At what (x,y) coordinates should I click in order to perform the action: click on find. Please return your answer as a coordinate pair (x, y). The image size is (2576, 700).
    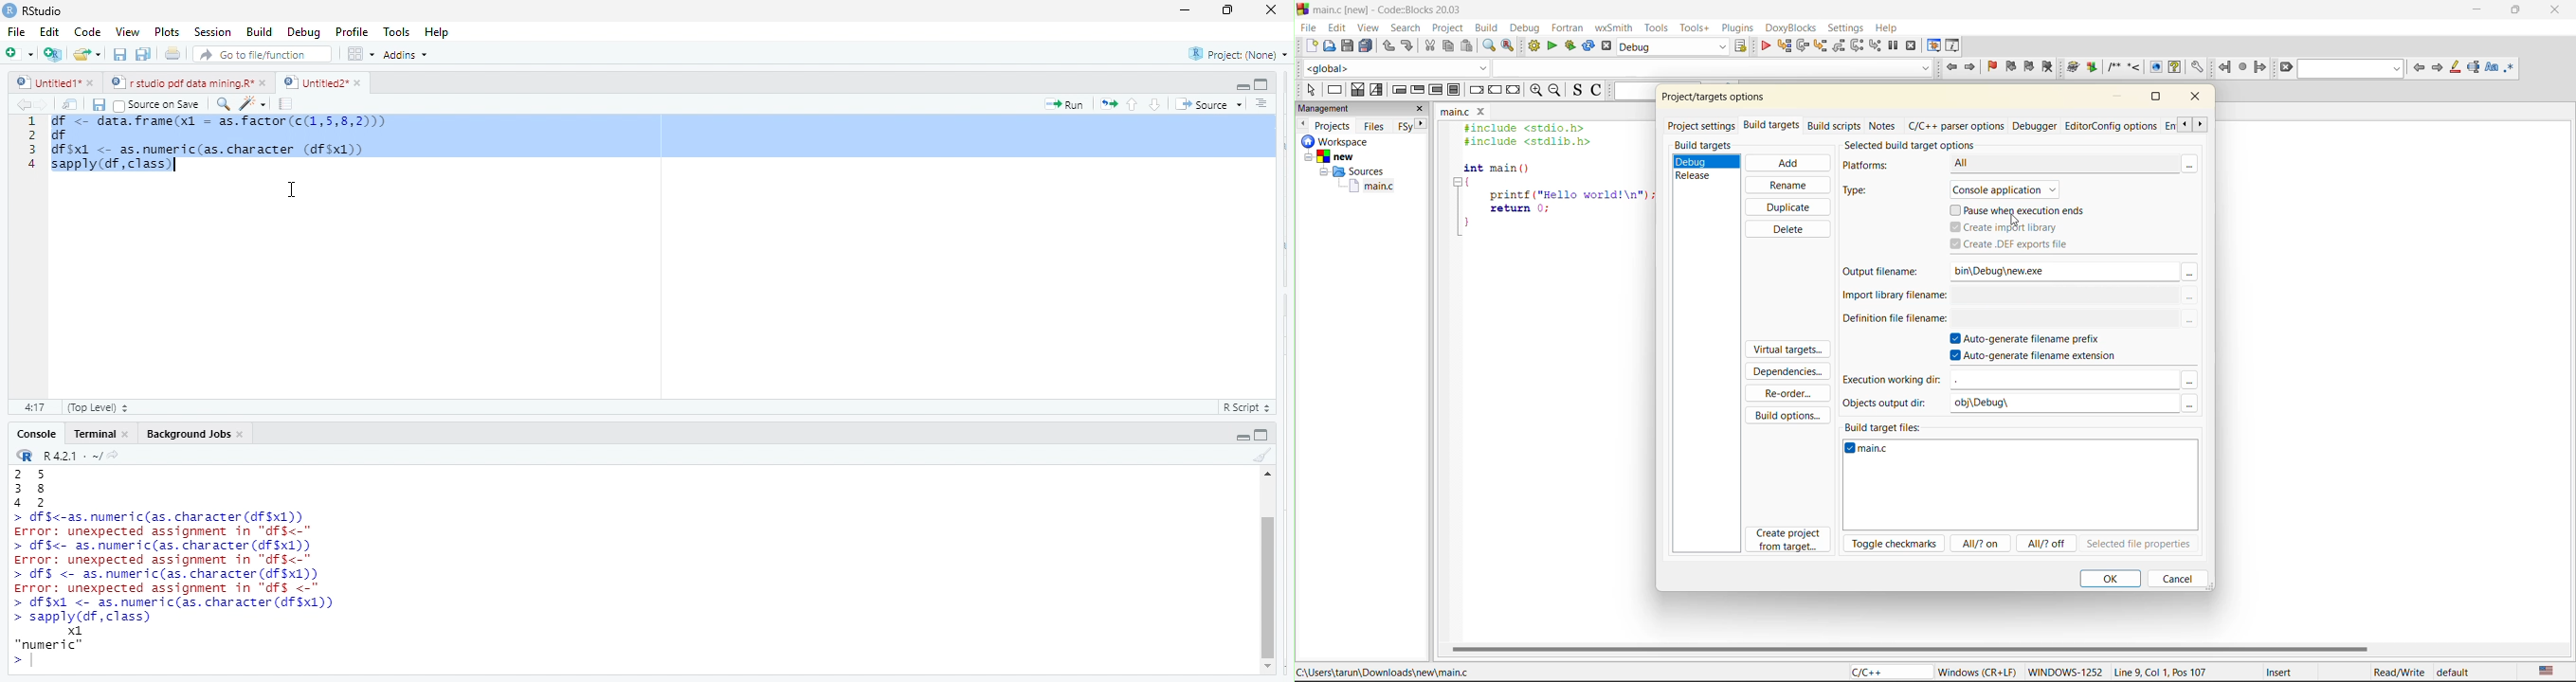
    Looking at the image, I should click on (1490, 45).